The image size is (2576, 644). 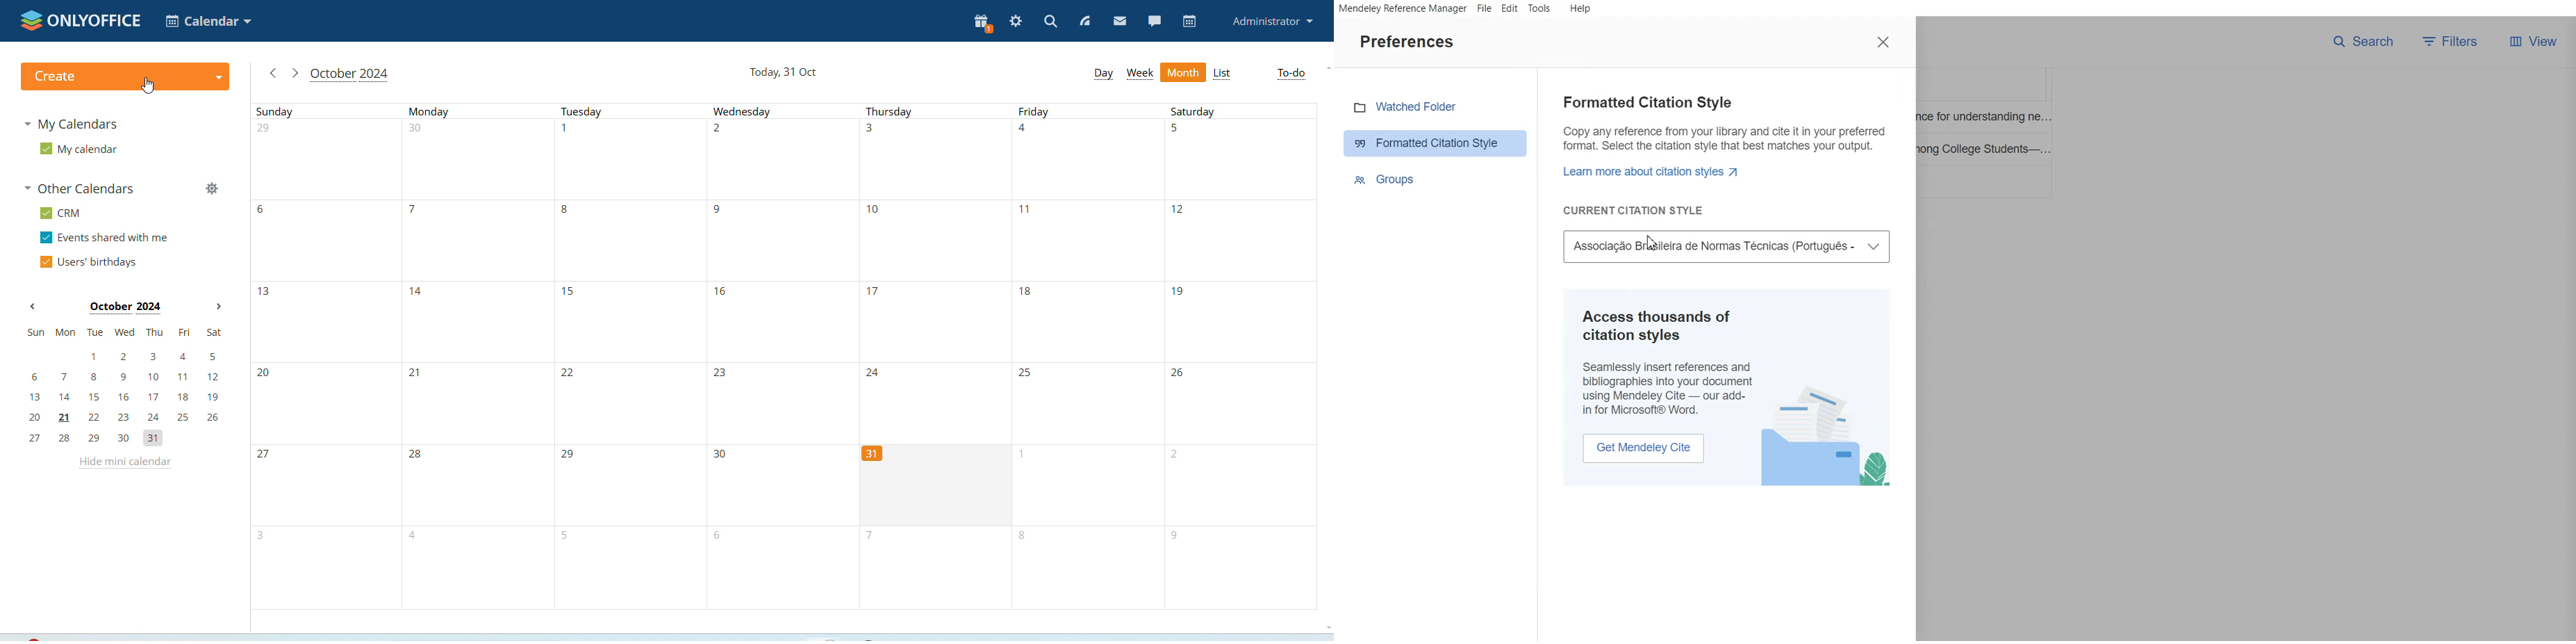 What do you see at coordinates (1668, 360) in the screenshot?
I see `Access thousands of citation styles` at bounding box center [1668, 360].